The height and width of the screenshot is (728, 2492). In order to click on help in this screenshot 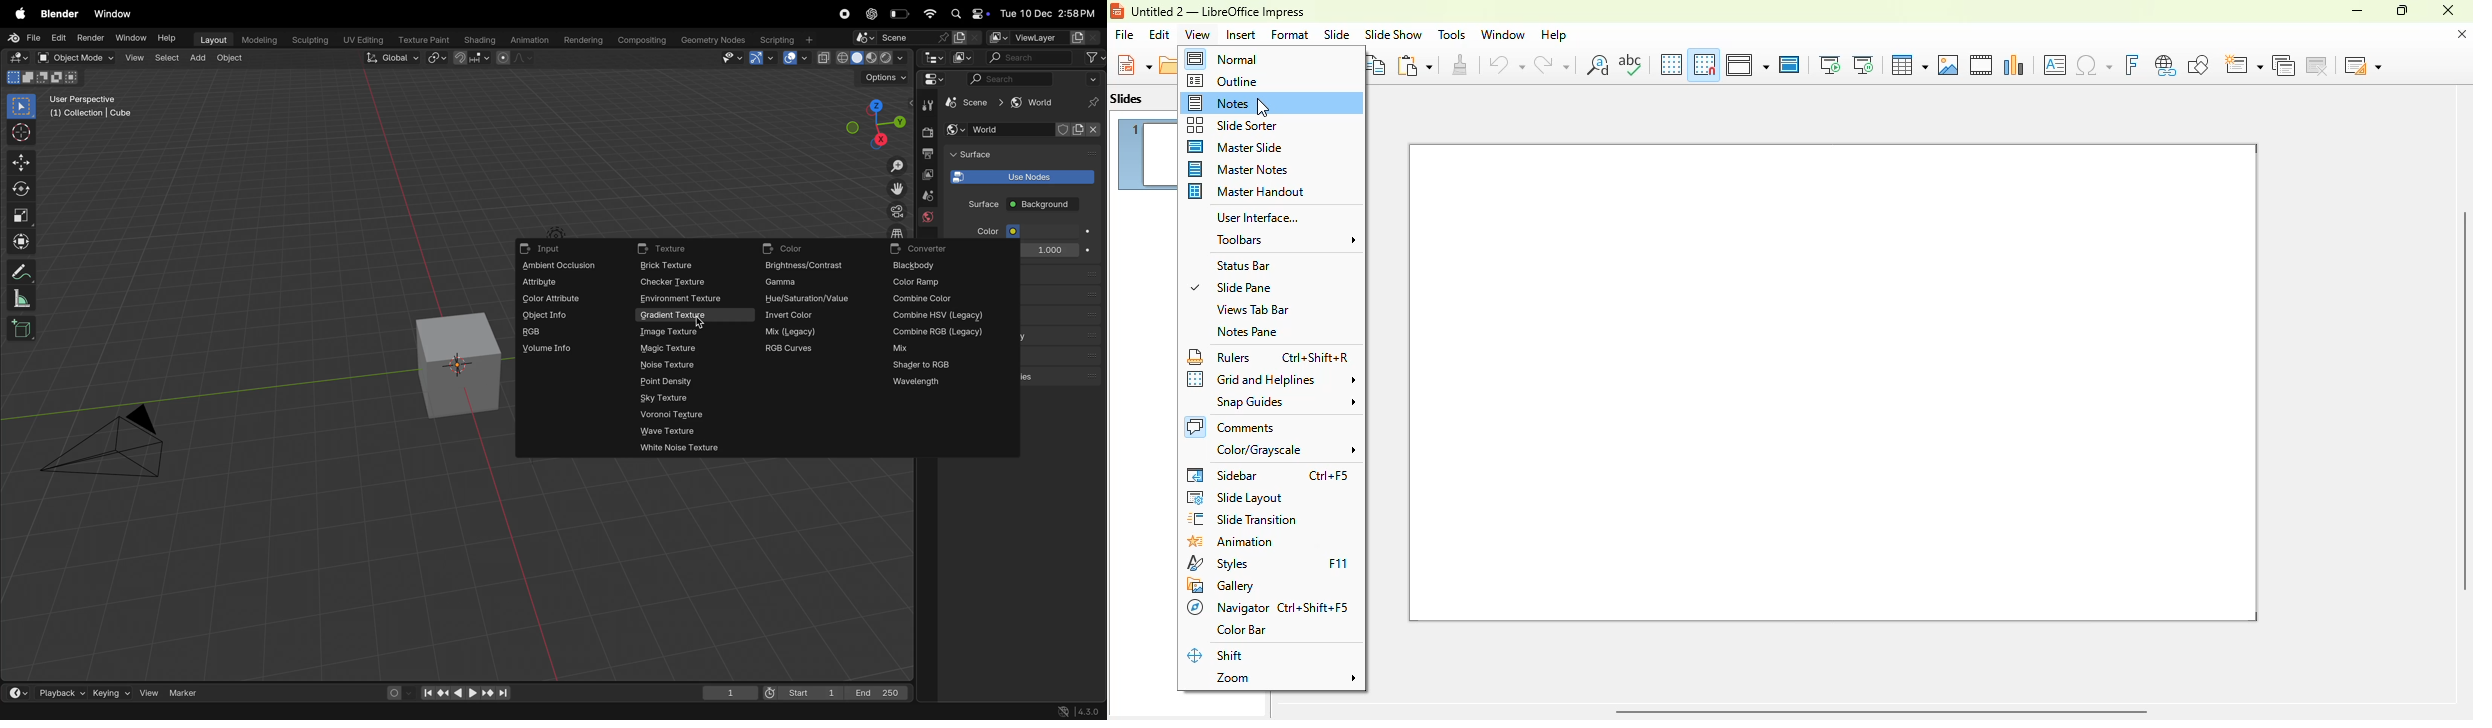, I will do `click(1554, 35)`.